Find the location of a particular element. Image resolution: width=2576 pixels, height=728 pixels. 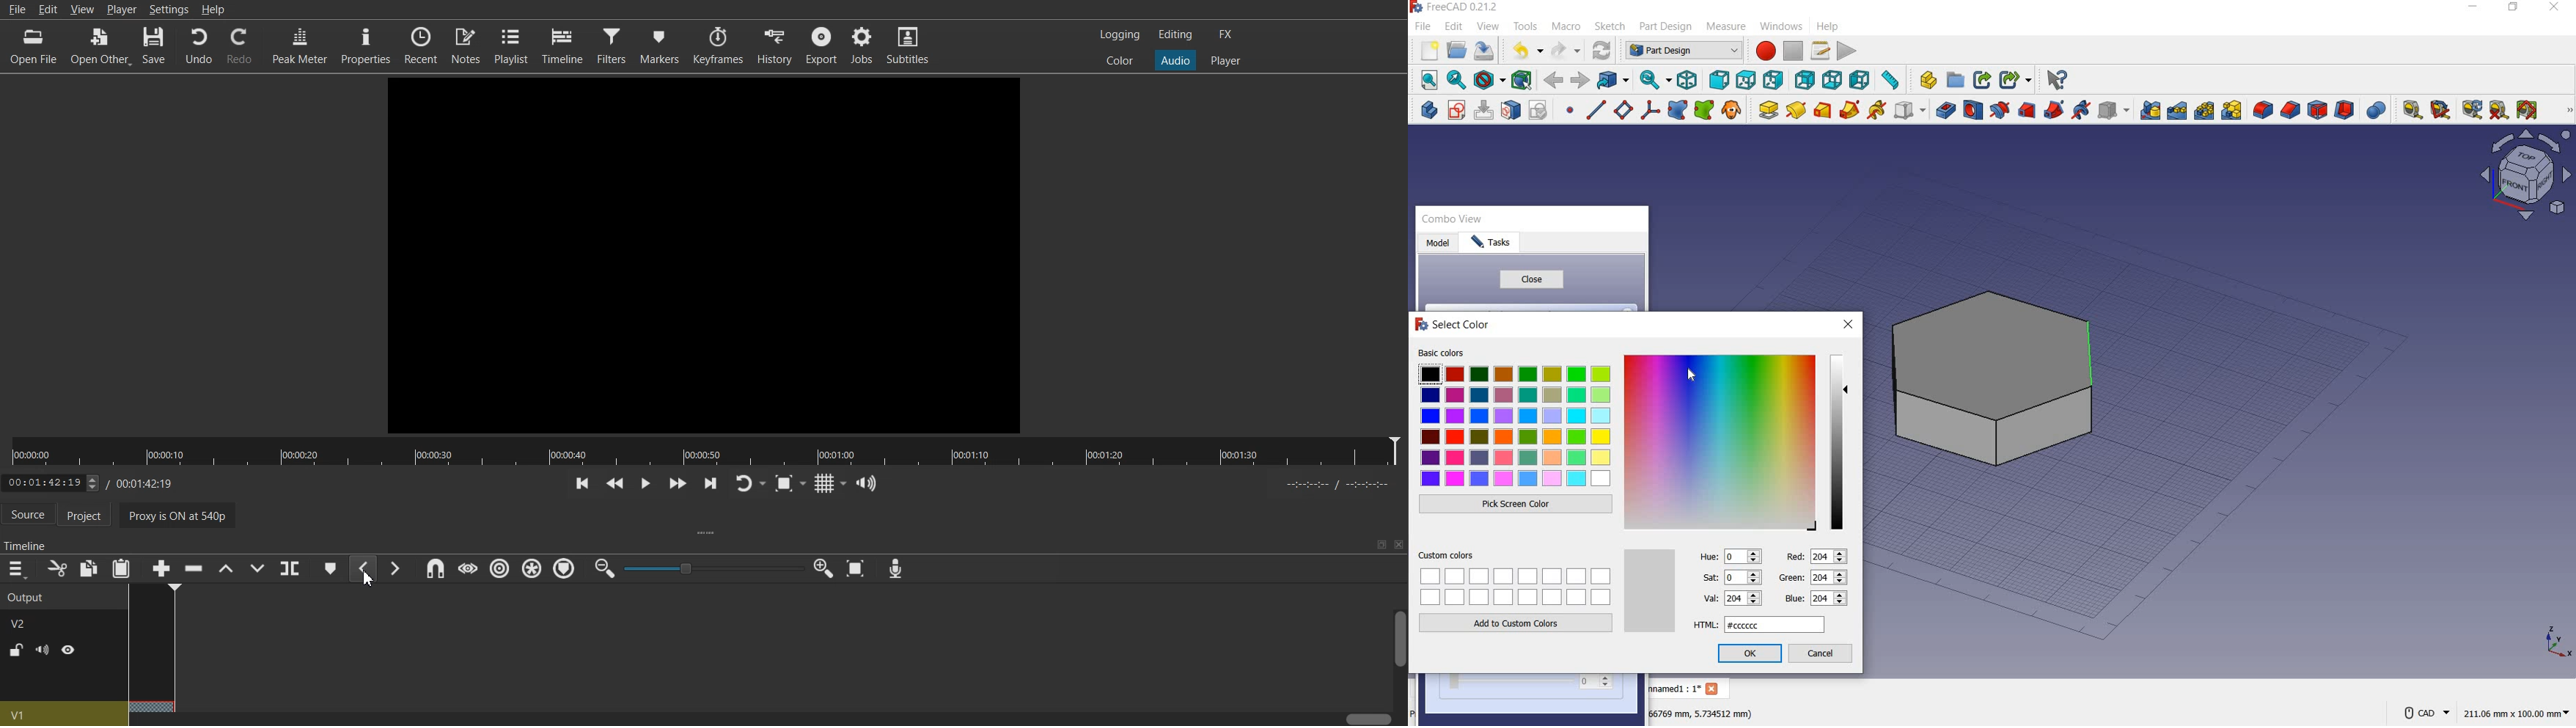

select color is located at coordinates (1453, 327).